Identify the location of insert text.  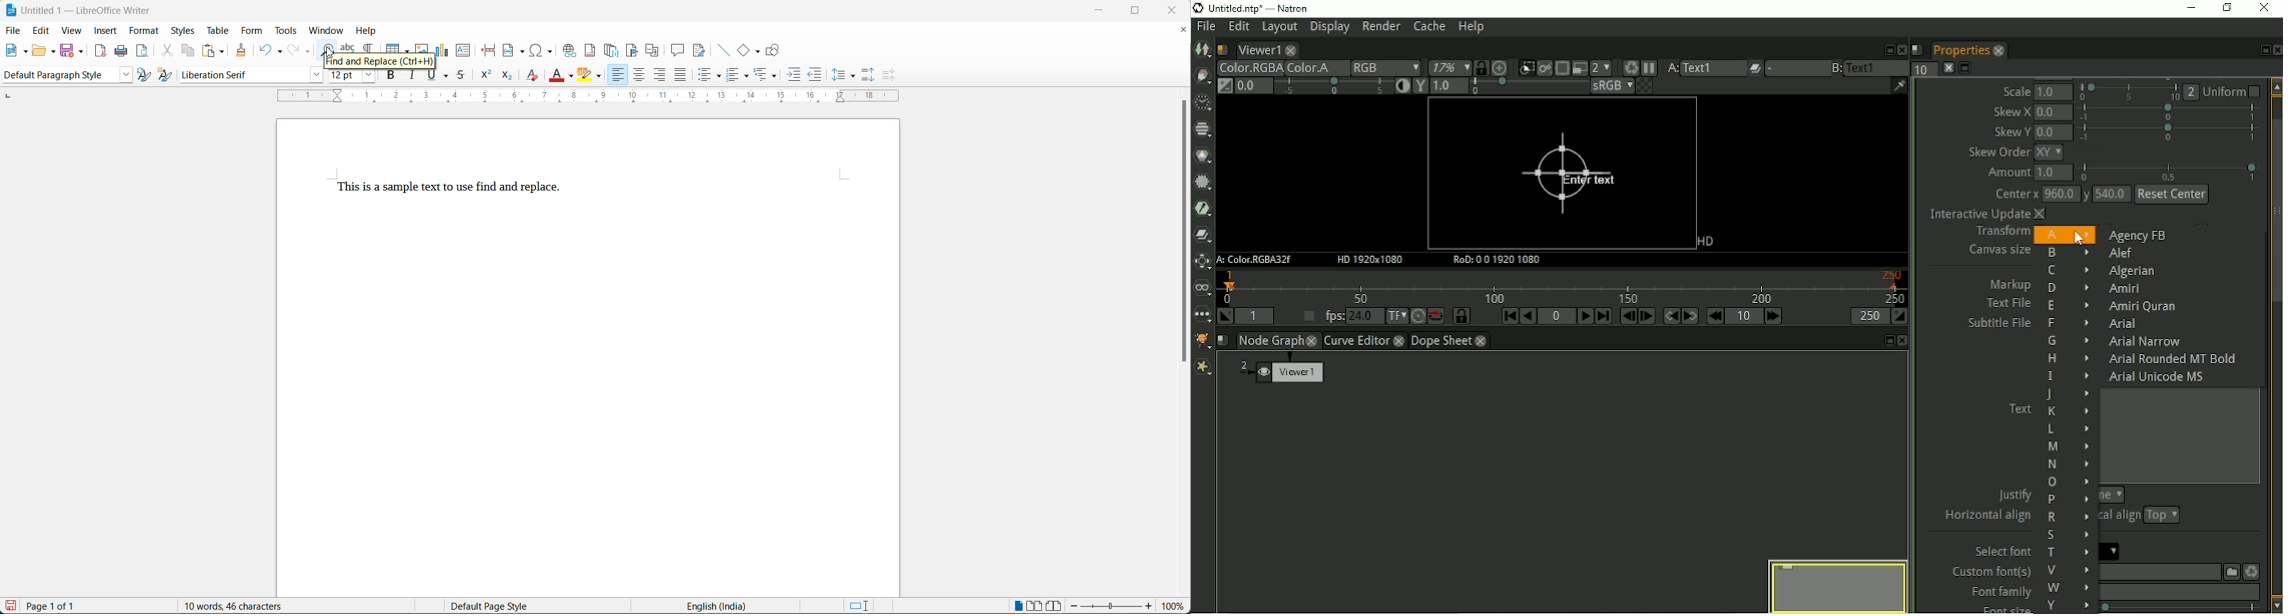
(464, 51).